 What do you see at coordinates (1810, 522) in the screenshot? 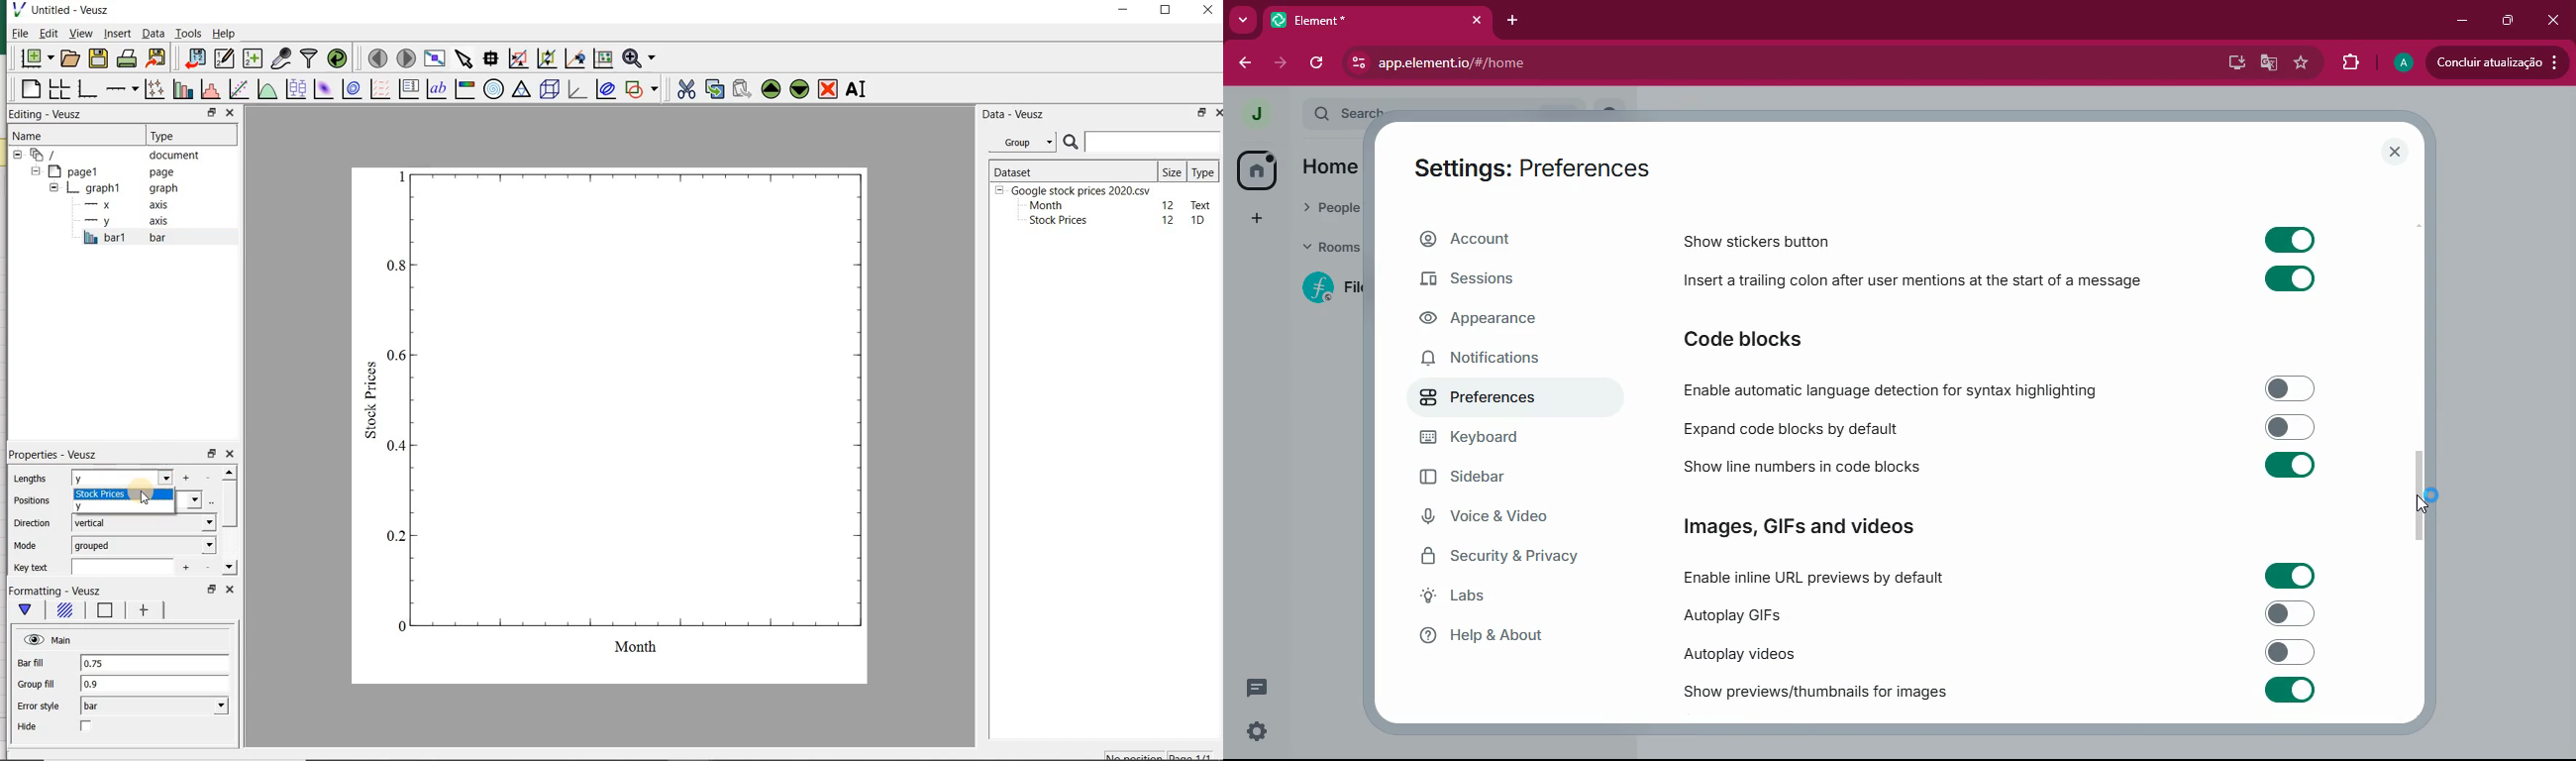
I see `Images, GIFs and Videos` at bounding box center [1810, 522].